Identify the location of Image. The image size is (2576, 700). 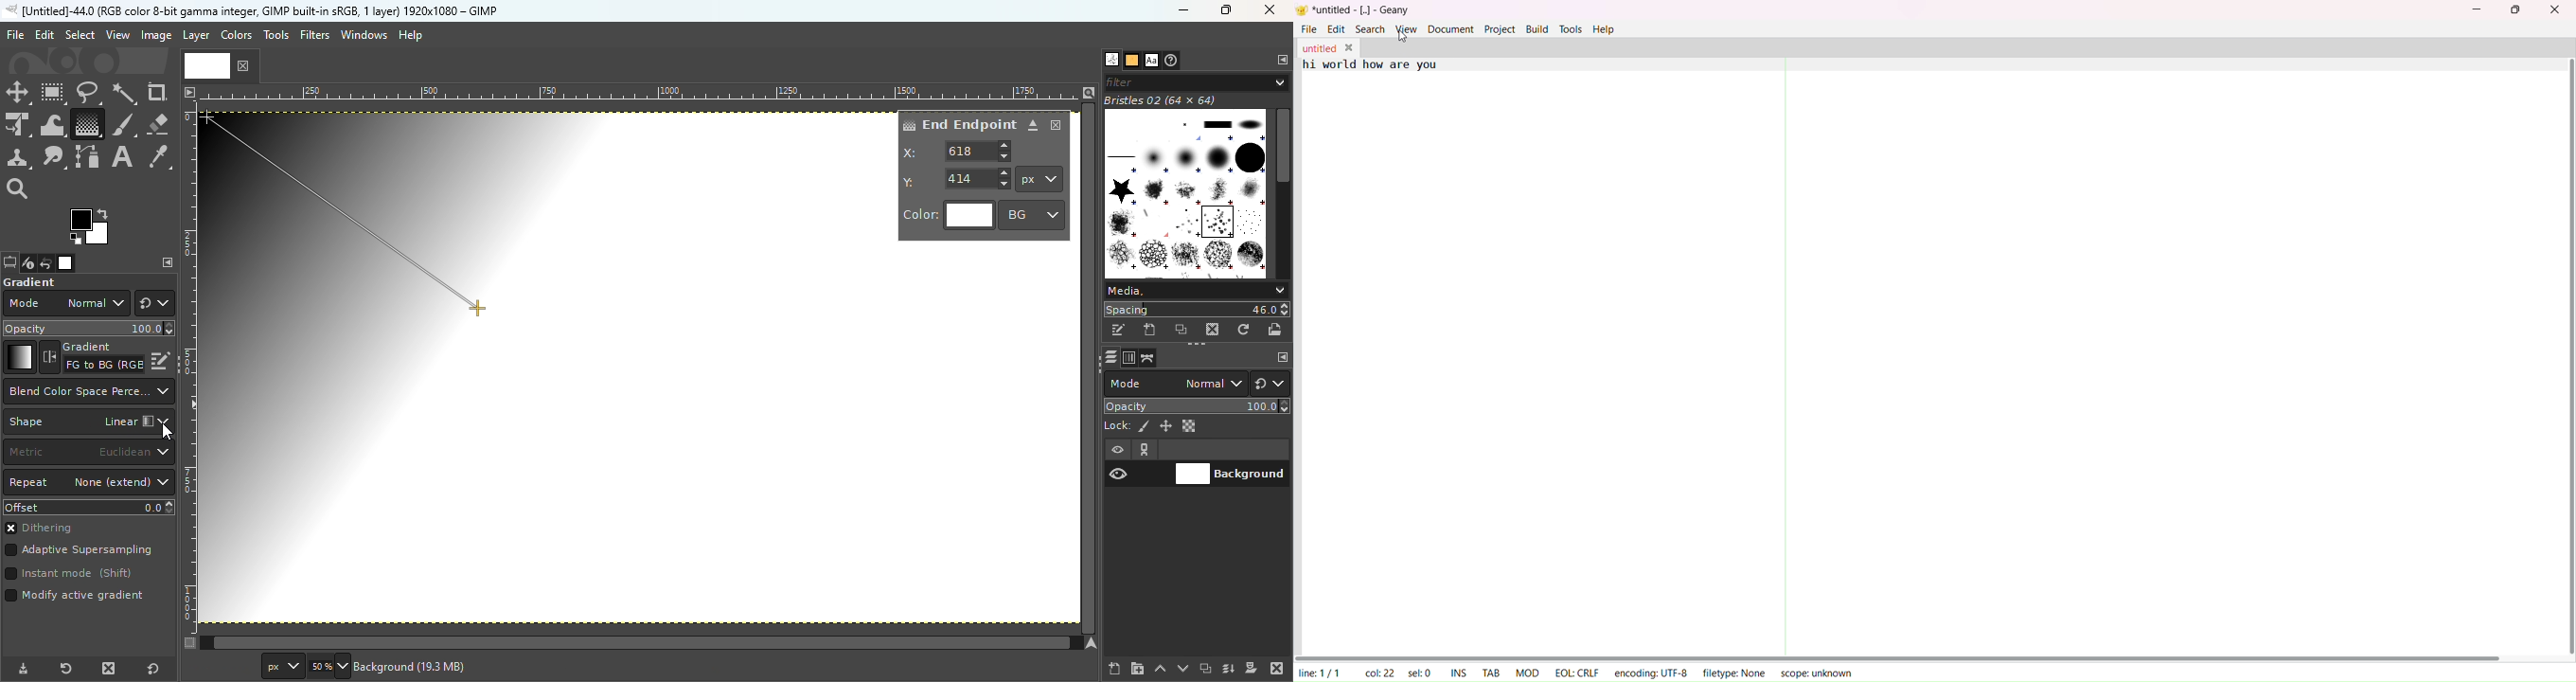
(155, 36).